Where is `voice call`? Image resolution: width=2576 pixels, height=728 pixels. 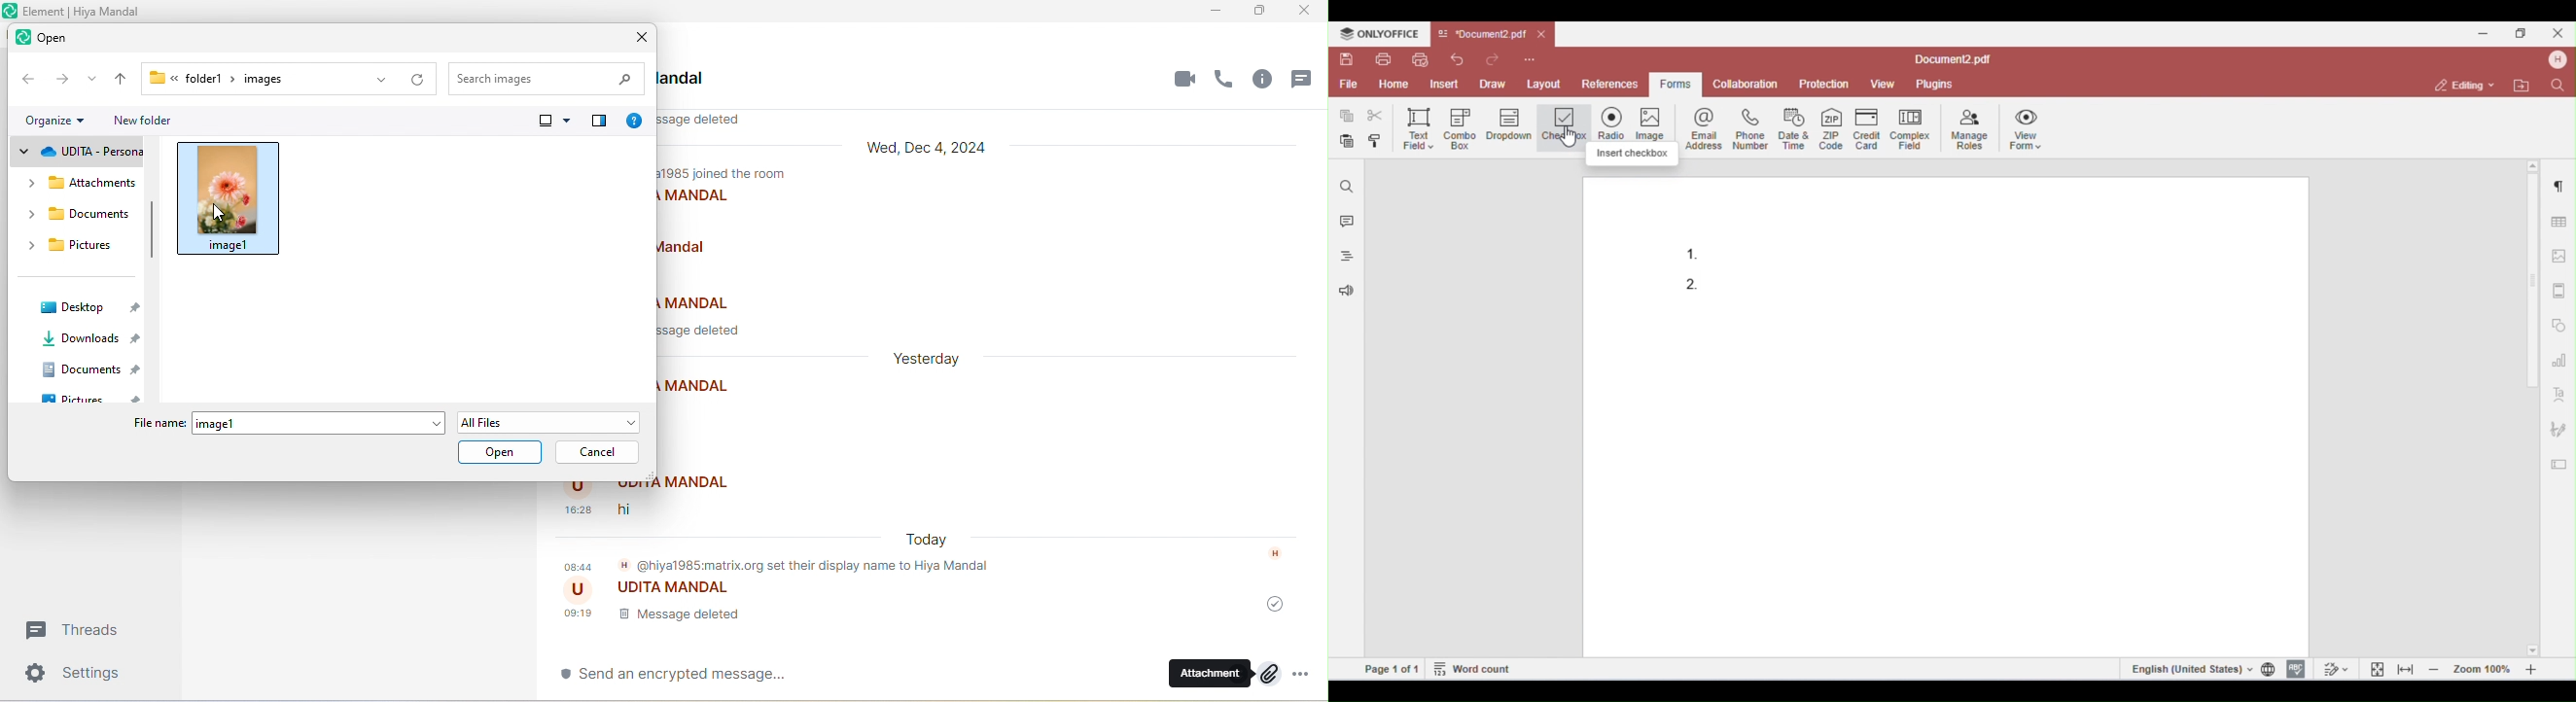
voice call is located at coordinates (1228, 80).